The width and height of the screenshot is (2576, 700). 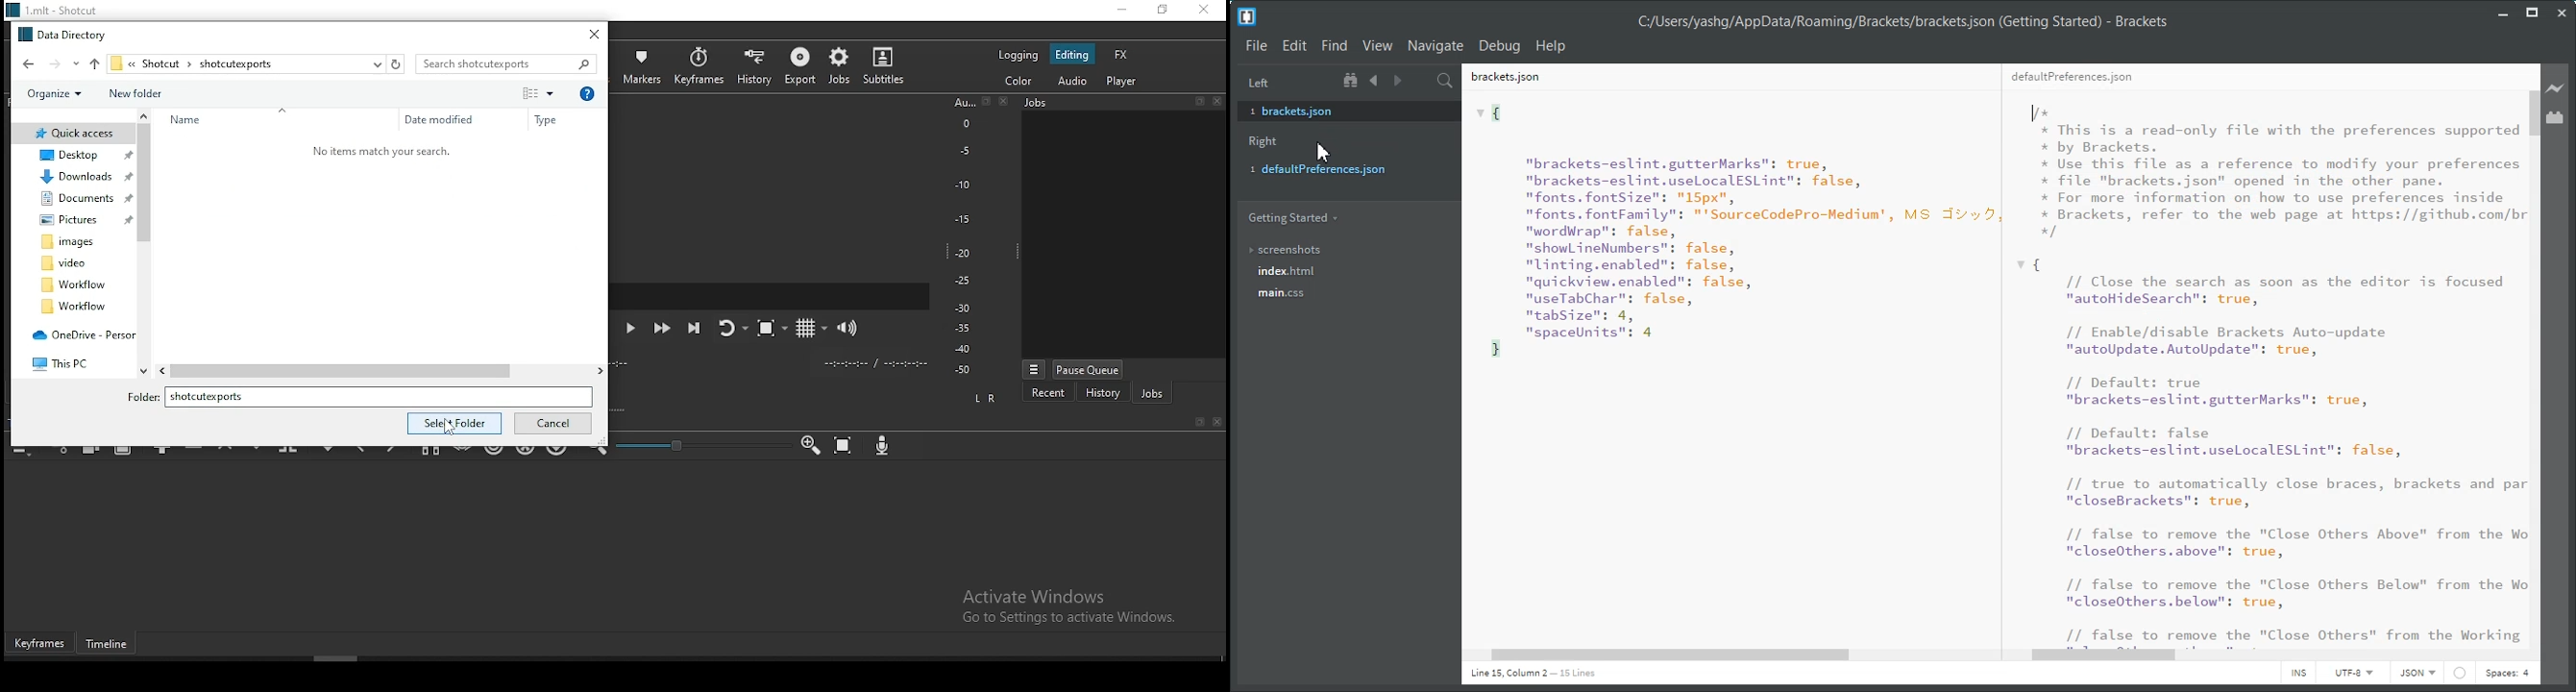 What do you see at coordinates (79, 178) in the screenshot?
I see `local folder` at bounding box center [79, 178].